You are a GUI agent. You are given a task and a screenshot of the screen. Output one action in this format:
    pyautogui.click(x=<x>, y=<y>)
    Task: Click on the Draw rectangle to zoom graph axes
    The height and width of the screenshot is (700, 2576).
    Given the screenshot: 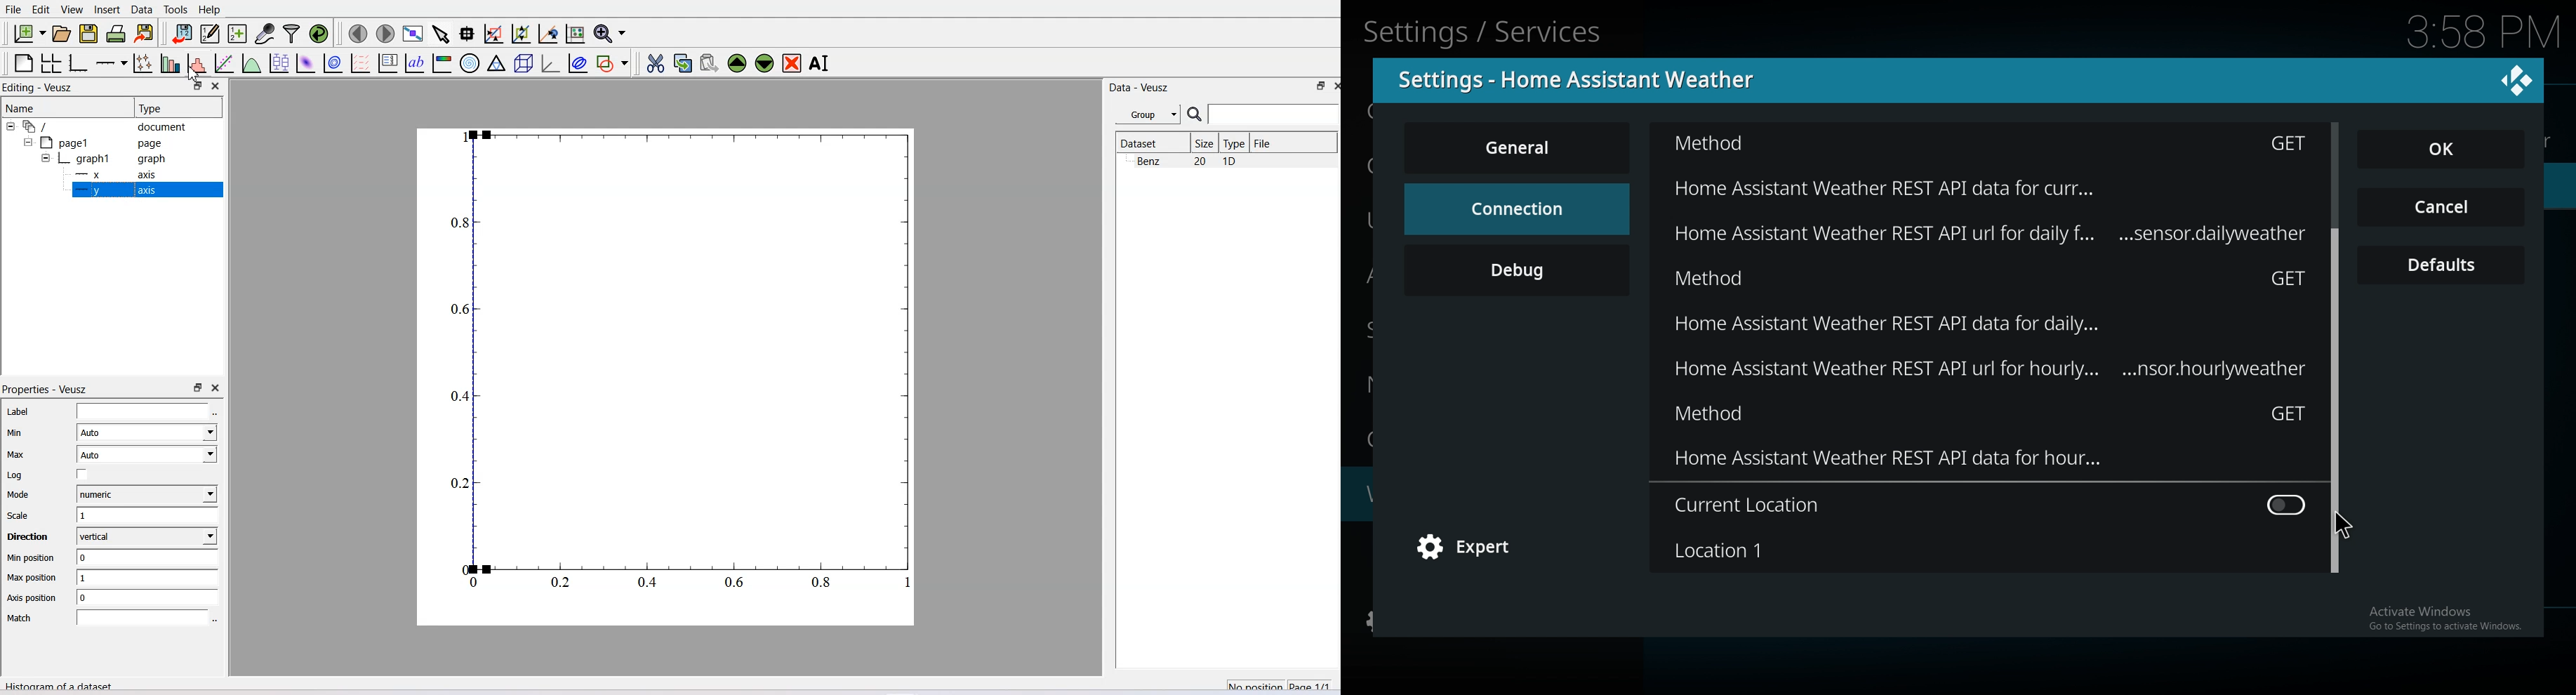 What is the action you would take?
    pyautogui.click(x=494, y=34)
    